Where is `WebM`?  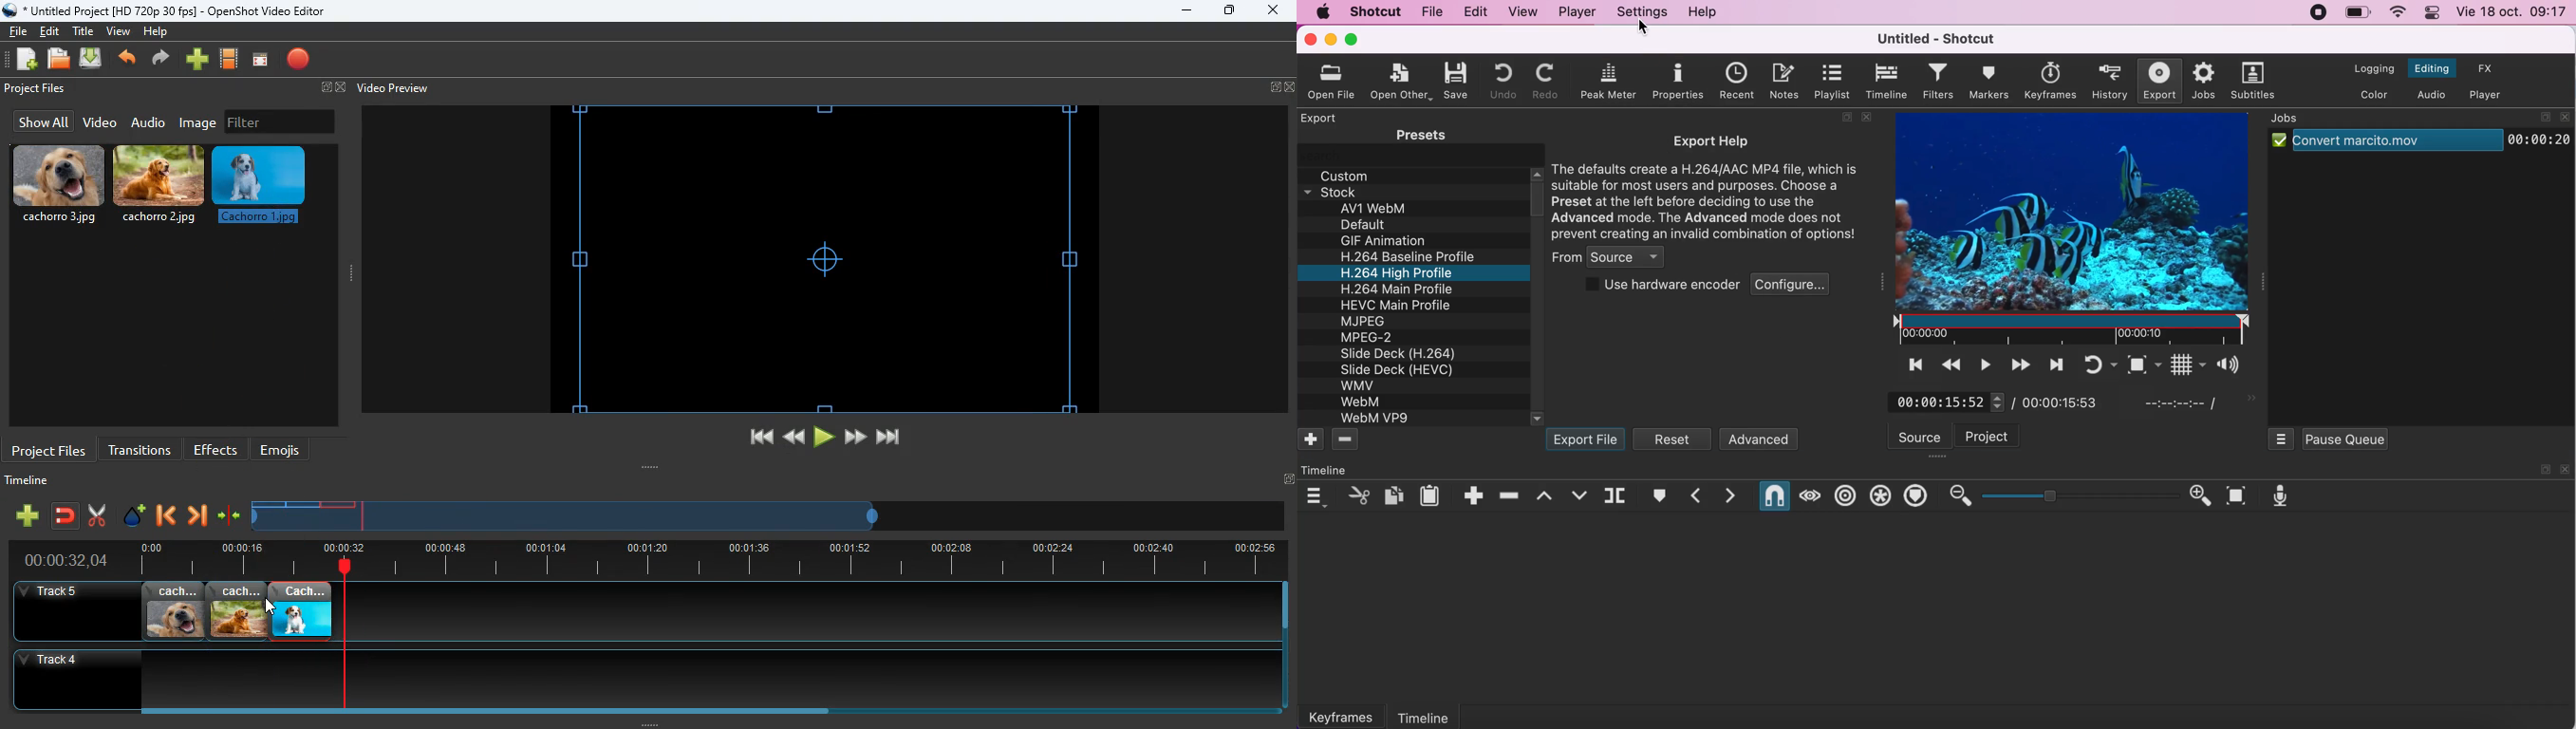
WebM is located at coordinates (1365, 401).